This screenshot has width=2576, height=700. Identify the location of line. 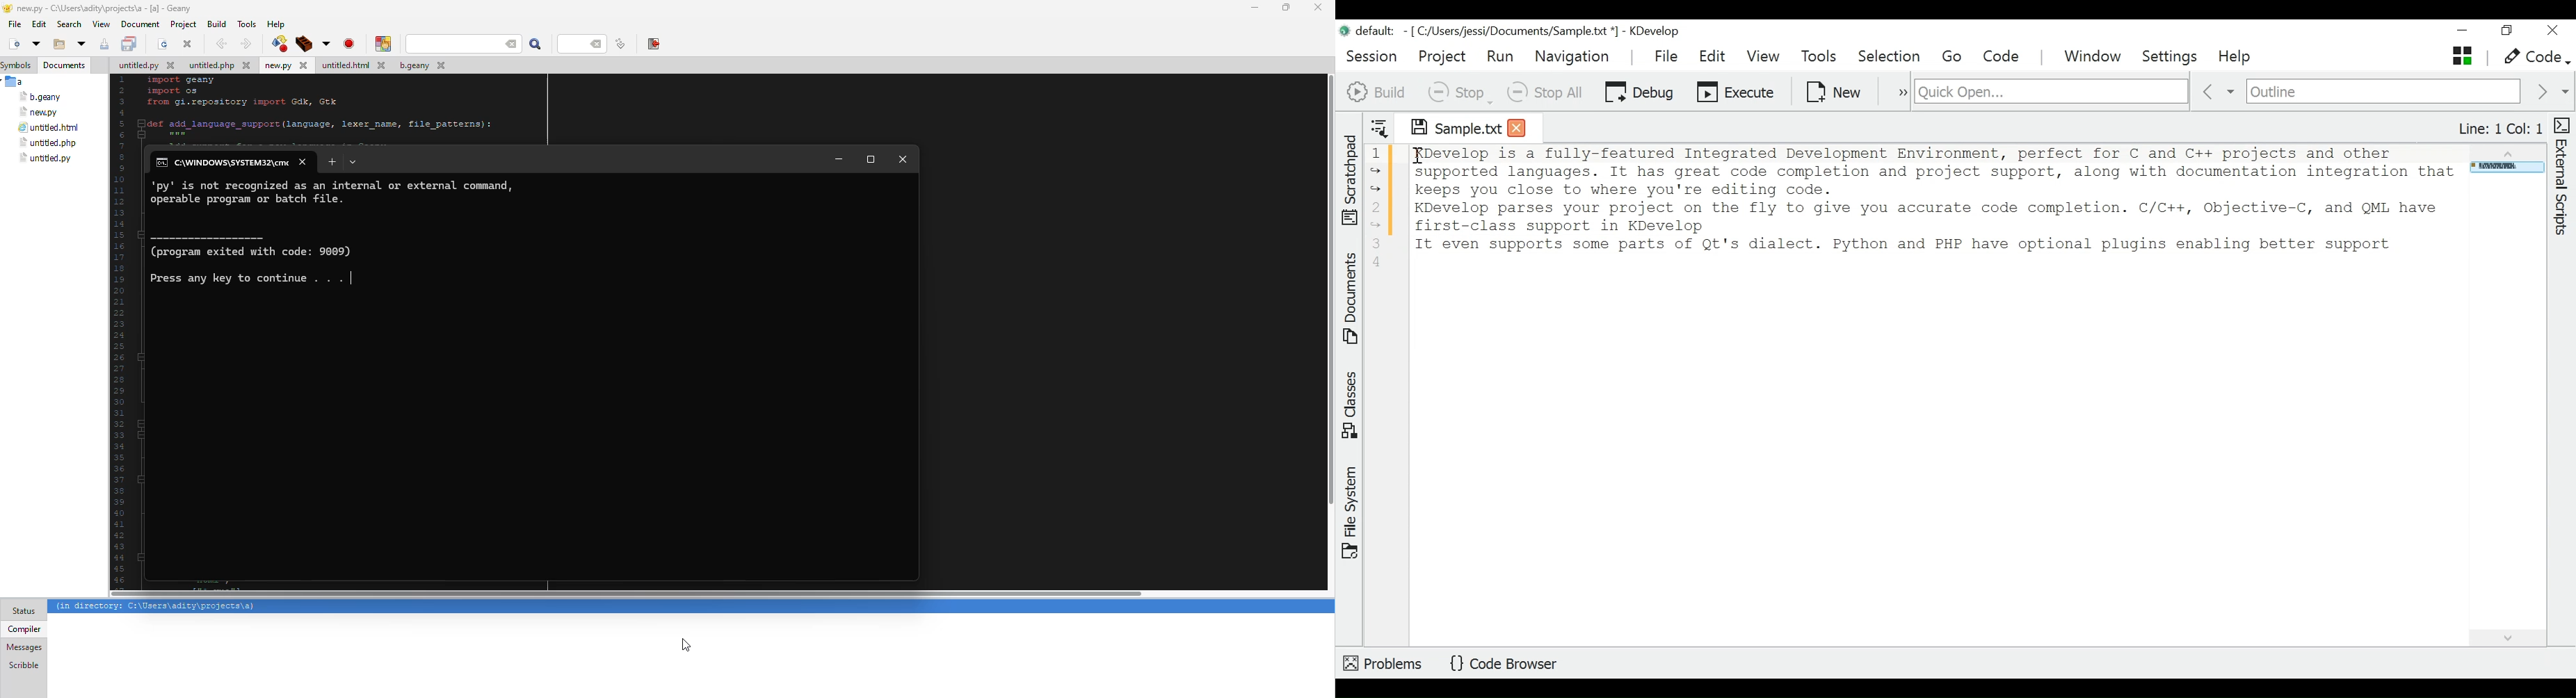
(581, 44).